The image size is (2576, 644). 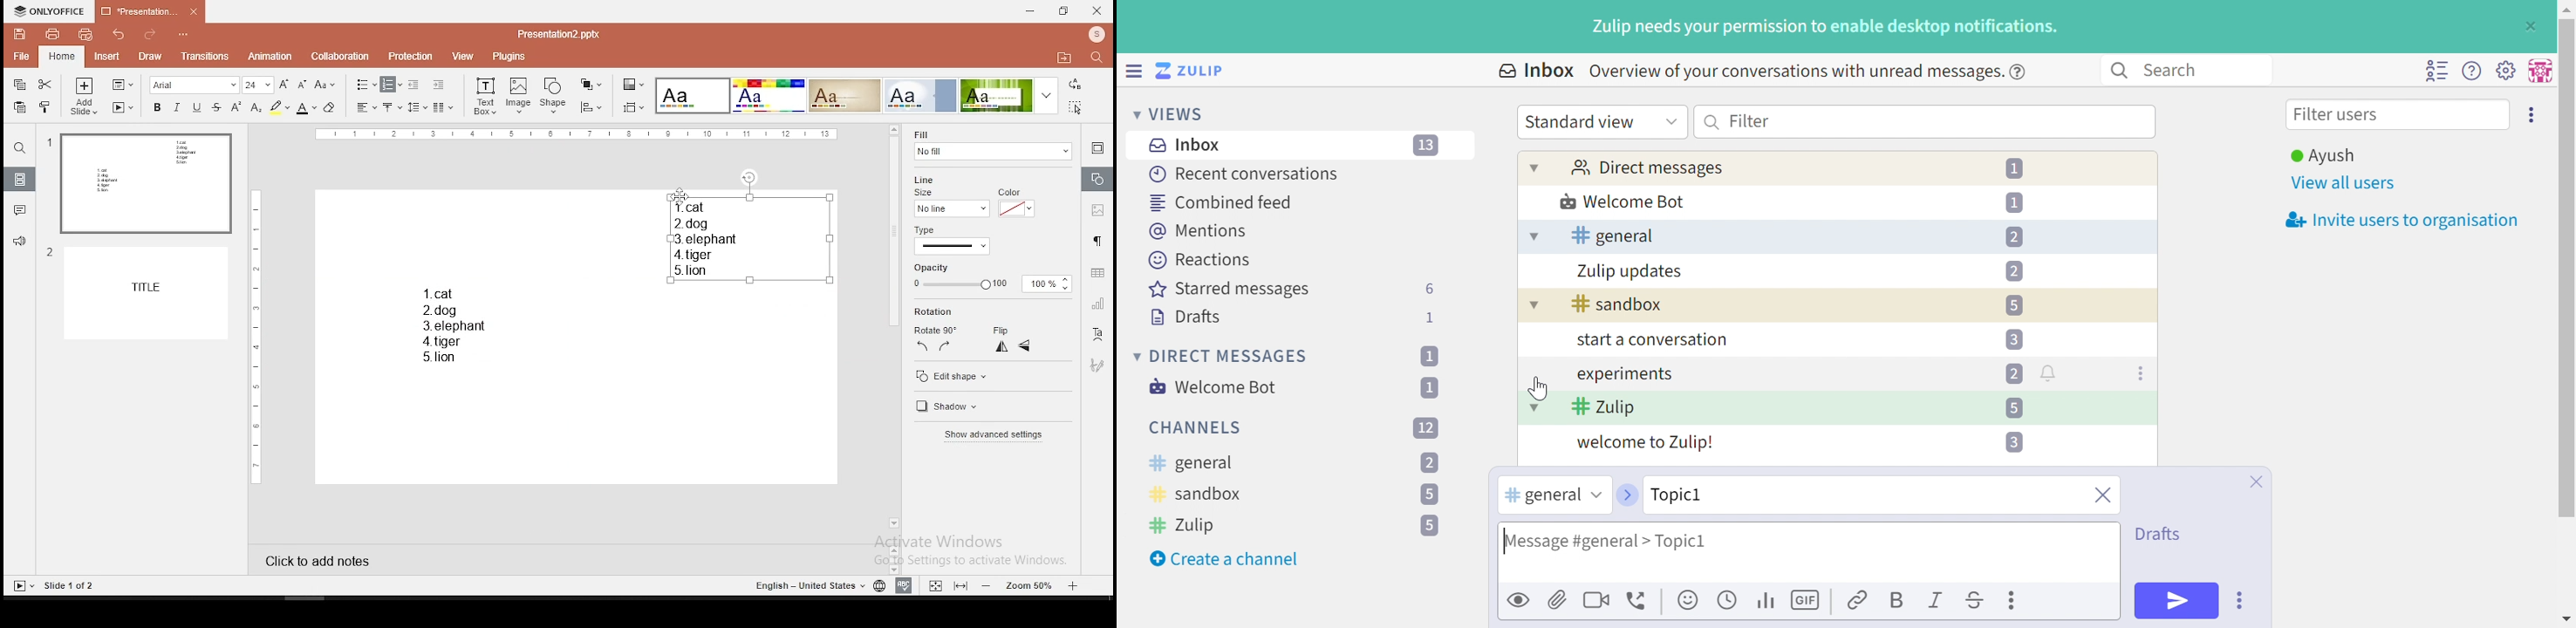 I want to click on cut, so click(x=47, y=83).